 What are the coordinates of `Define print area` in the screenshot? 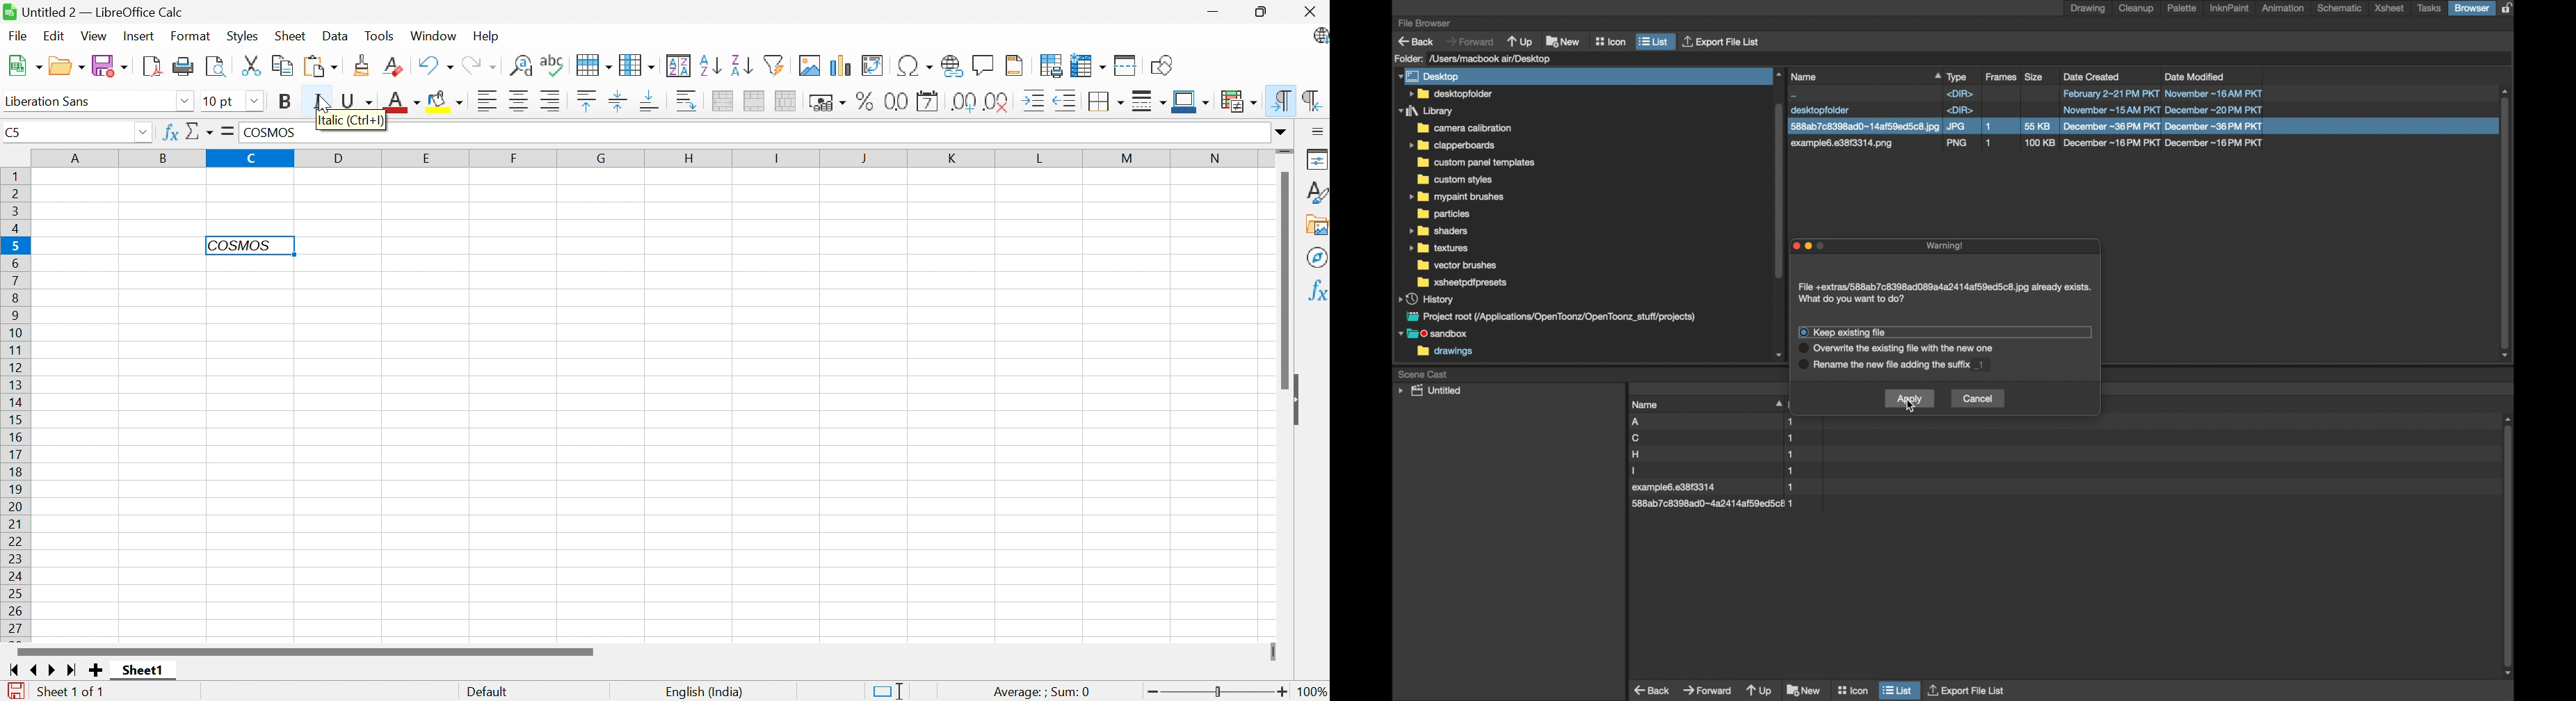 It's located at (1052, 66).